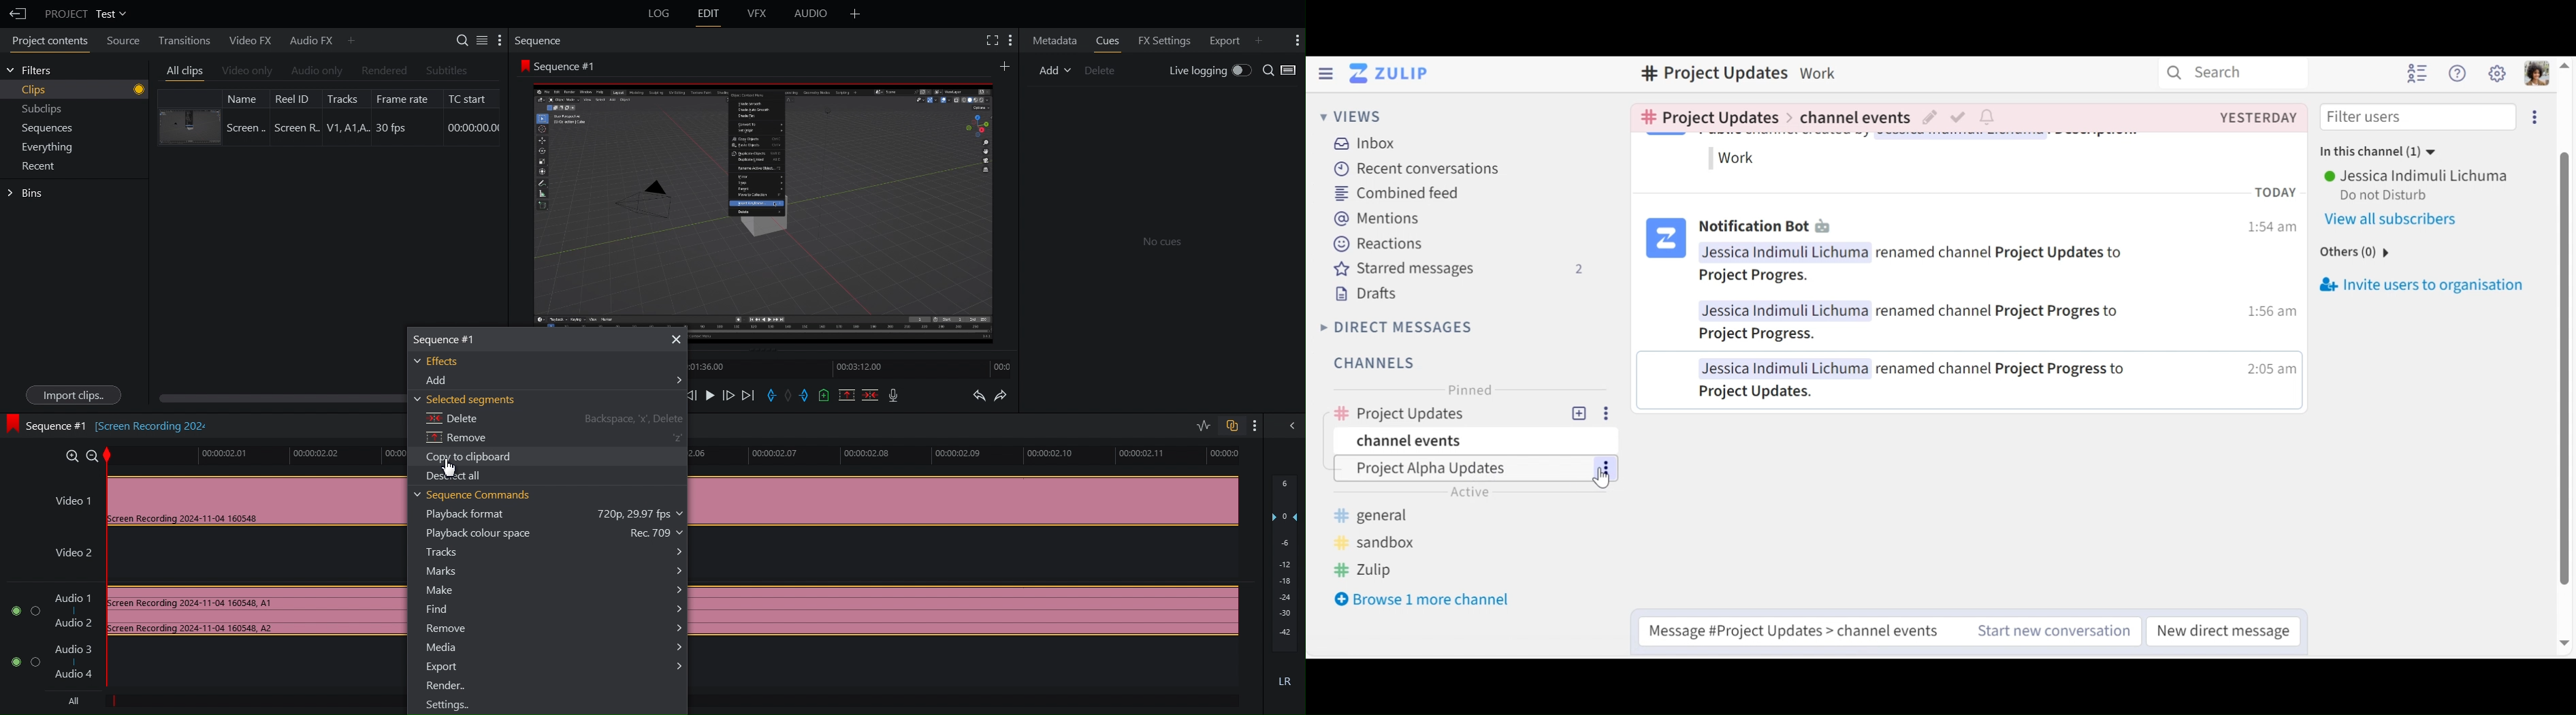 The height and width of the screenshot is (728, 2576). What do you see at coordinates (26, 193) in the screenshot?
I see `Bins` at bounding box center [26, 193].